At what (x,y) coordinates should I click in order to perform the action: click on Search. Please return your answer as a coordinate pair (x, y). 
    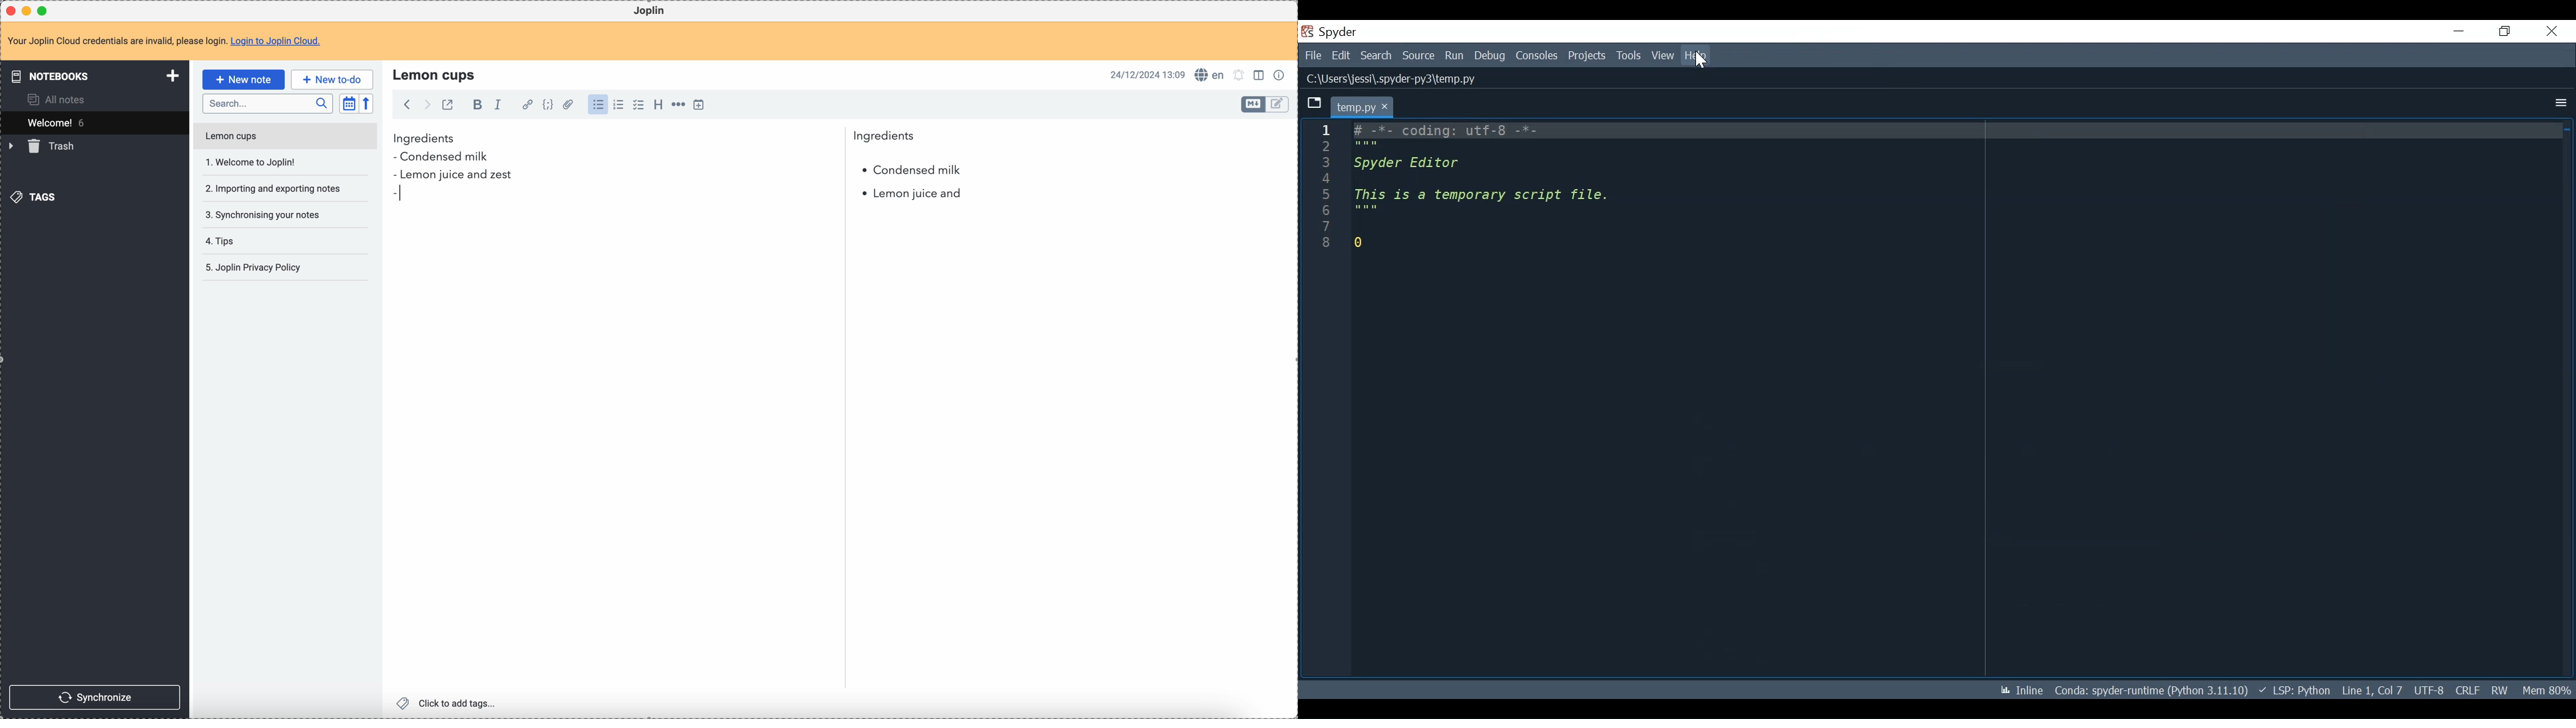
    Looking at the image, I should click on (1376, 55).